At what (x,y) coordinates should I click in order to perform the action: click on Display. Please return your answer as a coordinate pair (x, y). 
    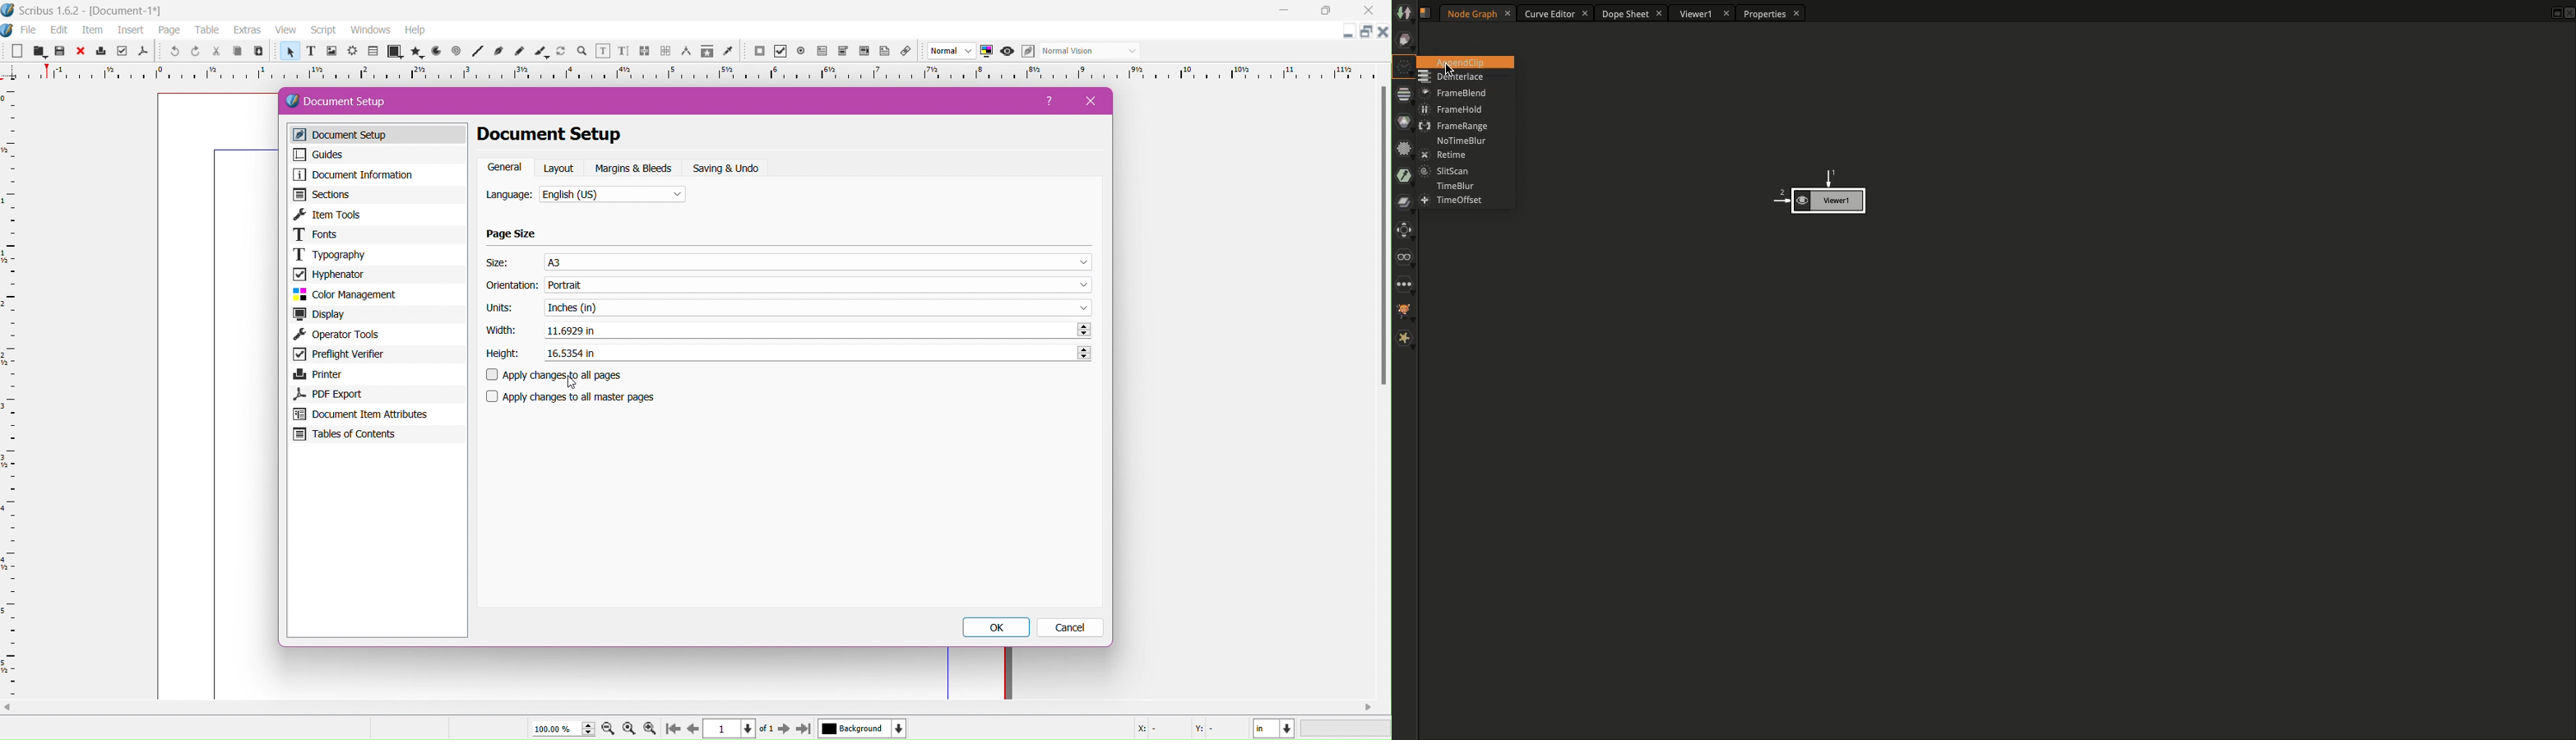
    Looking at the image, I should click on (378, 315).